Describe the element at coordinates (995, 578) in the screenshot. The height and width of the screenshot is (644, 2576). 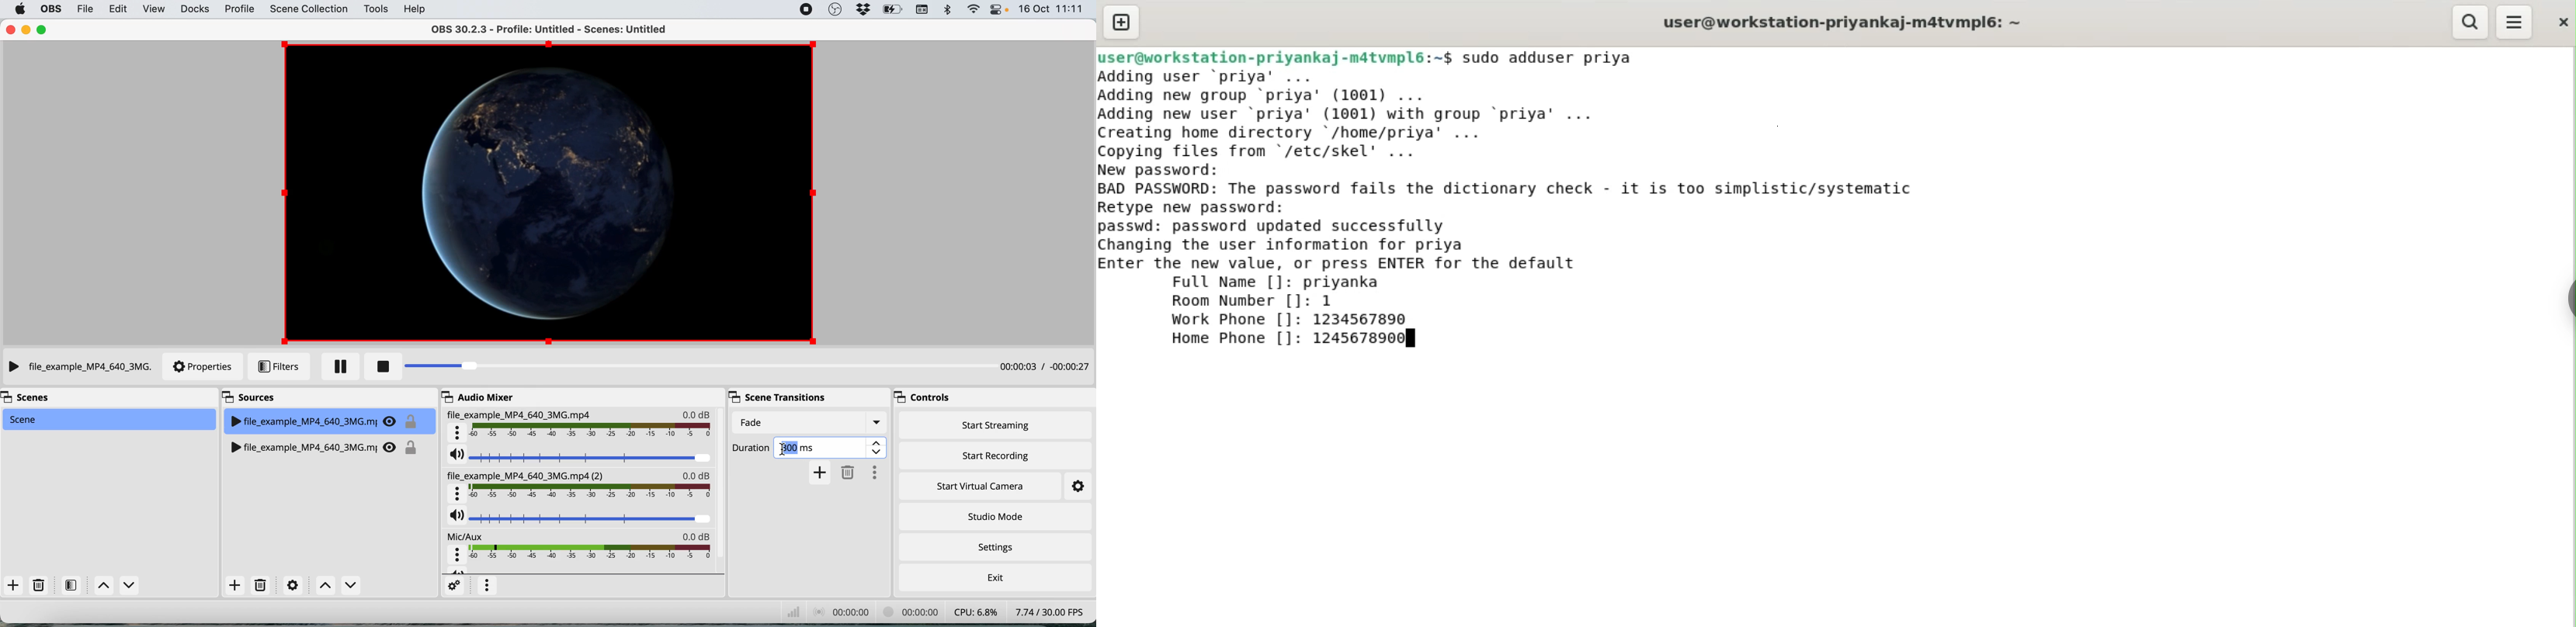
I see `exit` at that location.